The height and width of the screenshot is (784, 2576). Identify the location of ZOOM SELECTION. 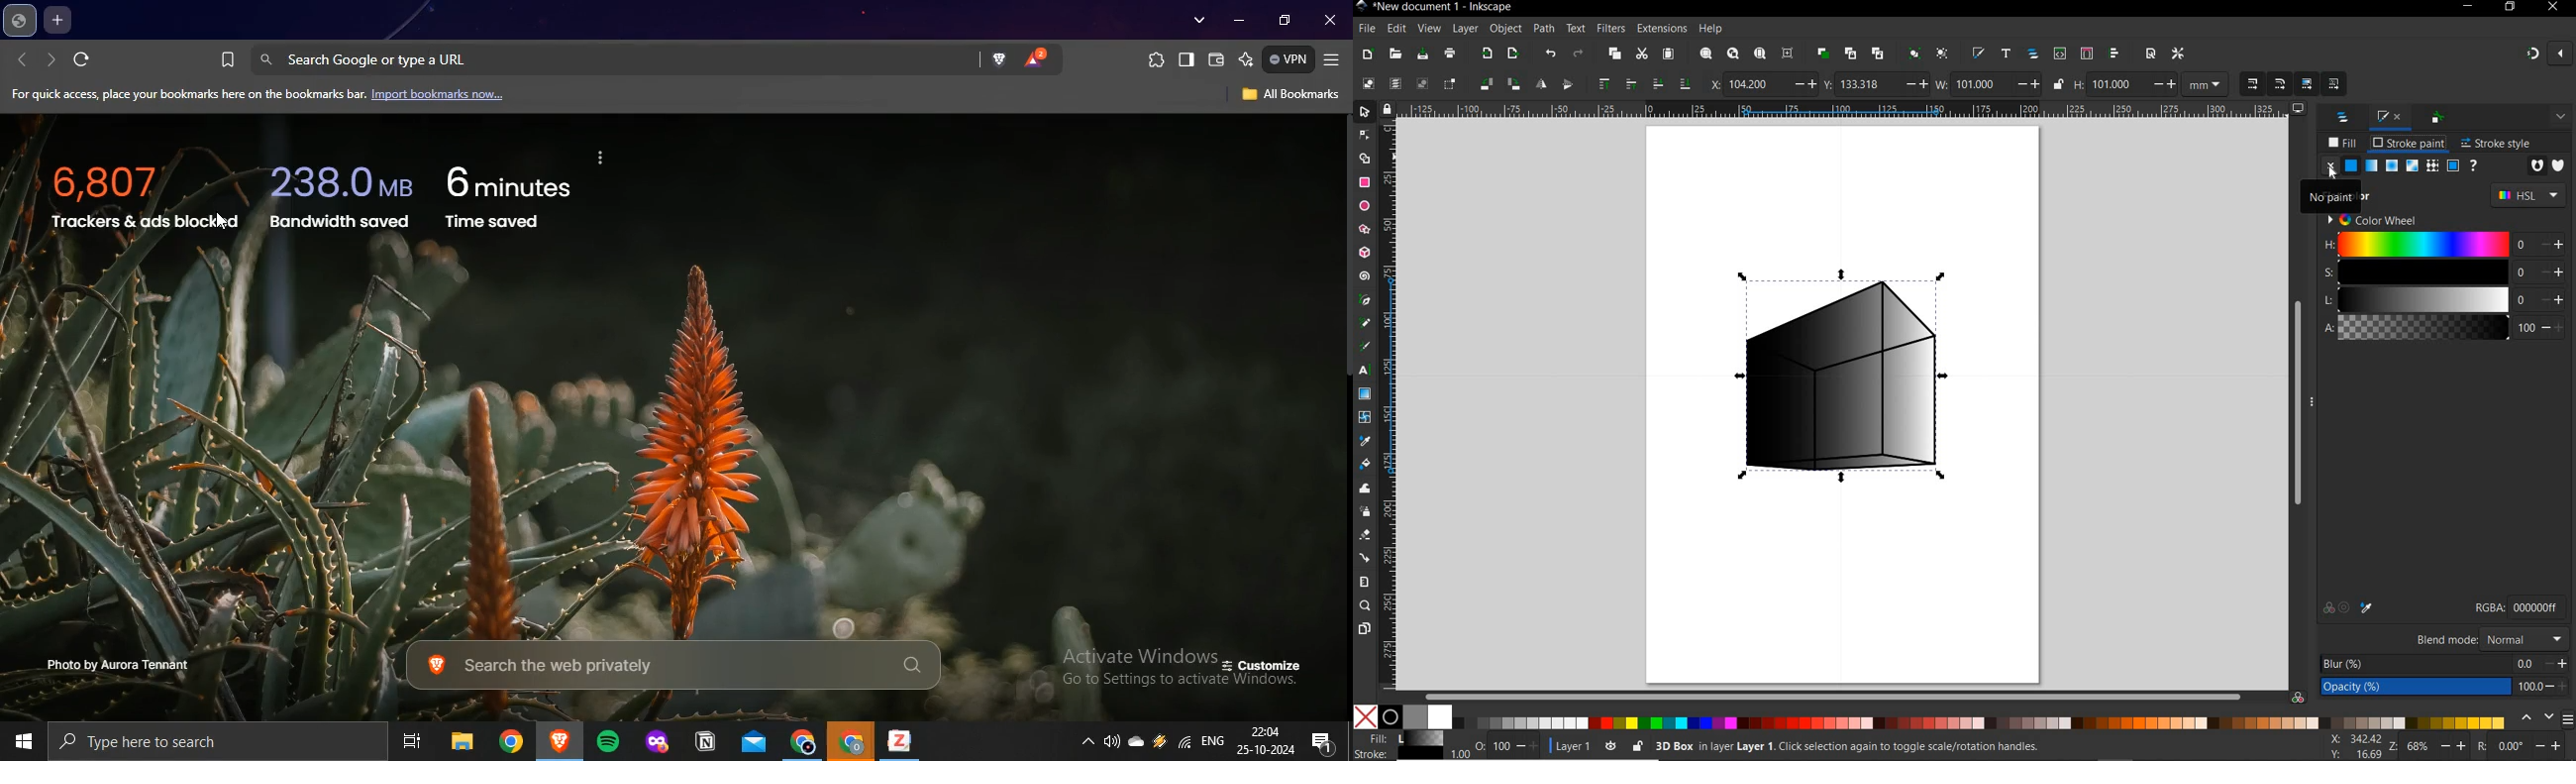
(1706, 53).